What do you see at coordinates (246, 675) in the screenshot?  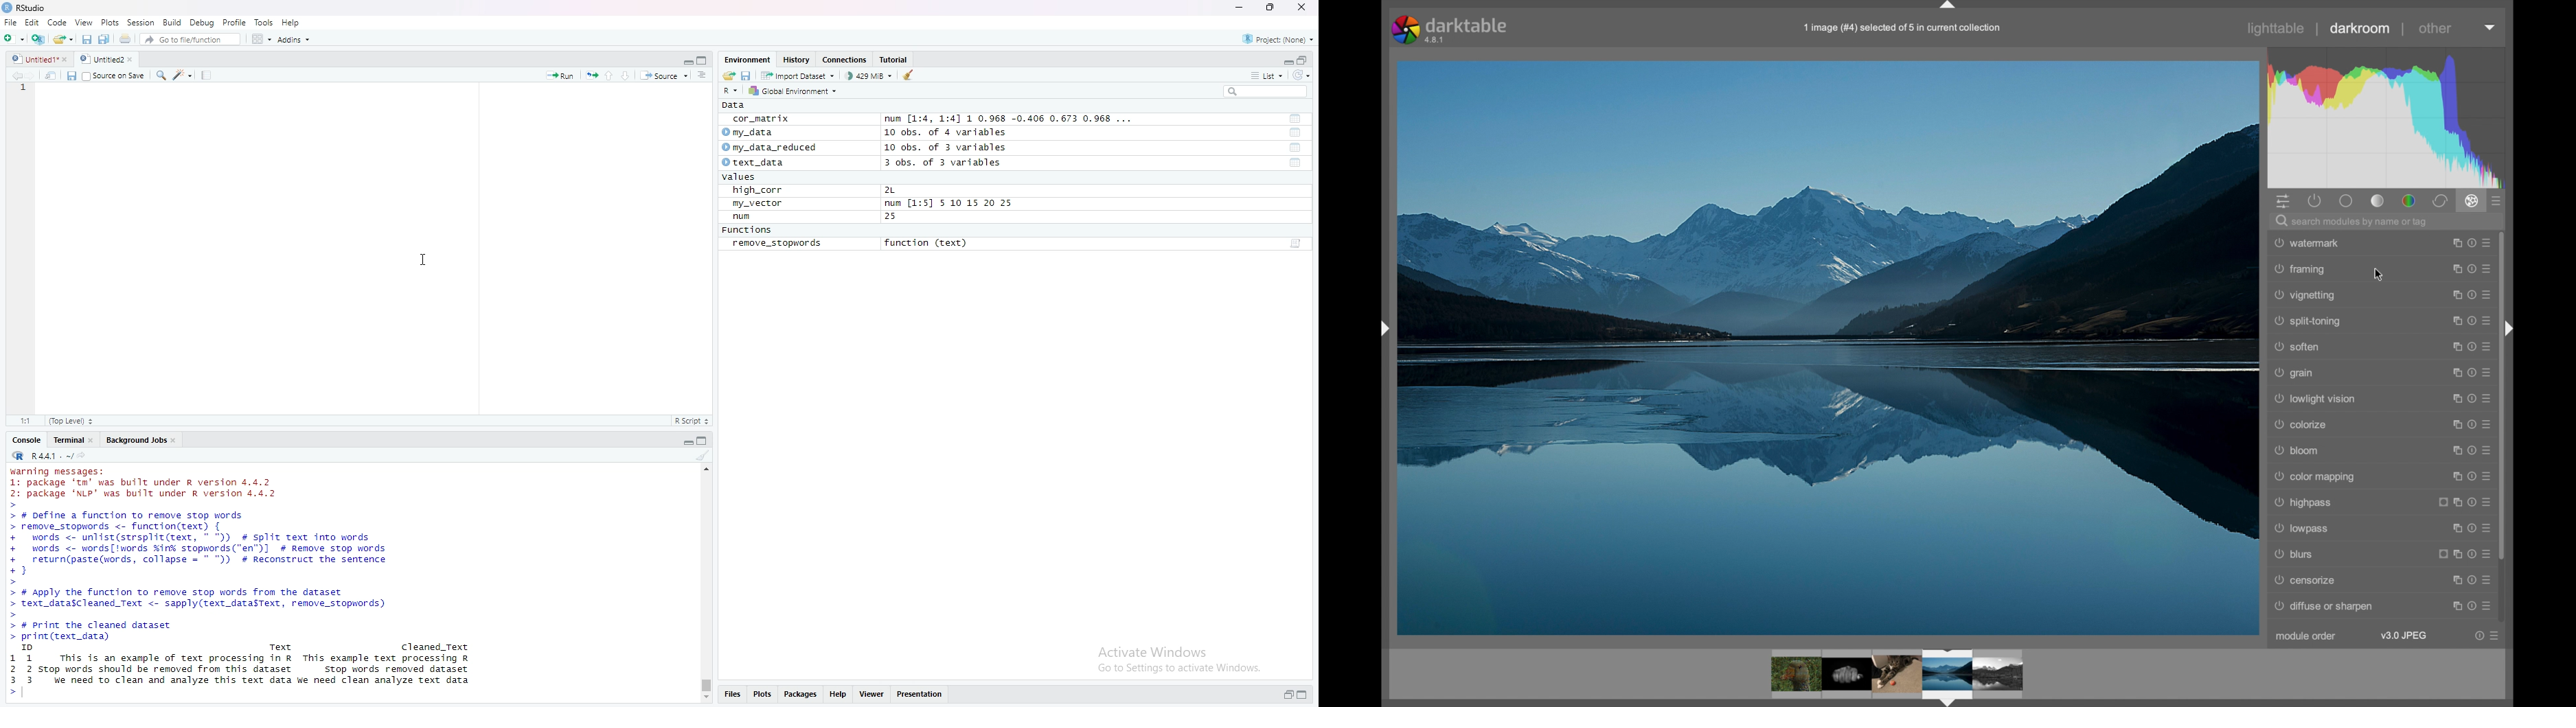 I see `1 1 This is an example of text processing in R This example text processing R
2 2 stop words should be removed from this dataset Stop words removed dataset
3 3 we need to clean and analyze this text data We need clean analyze text data` at bounding box center [246, 675].